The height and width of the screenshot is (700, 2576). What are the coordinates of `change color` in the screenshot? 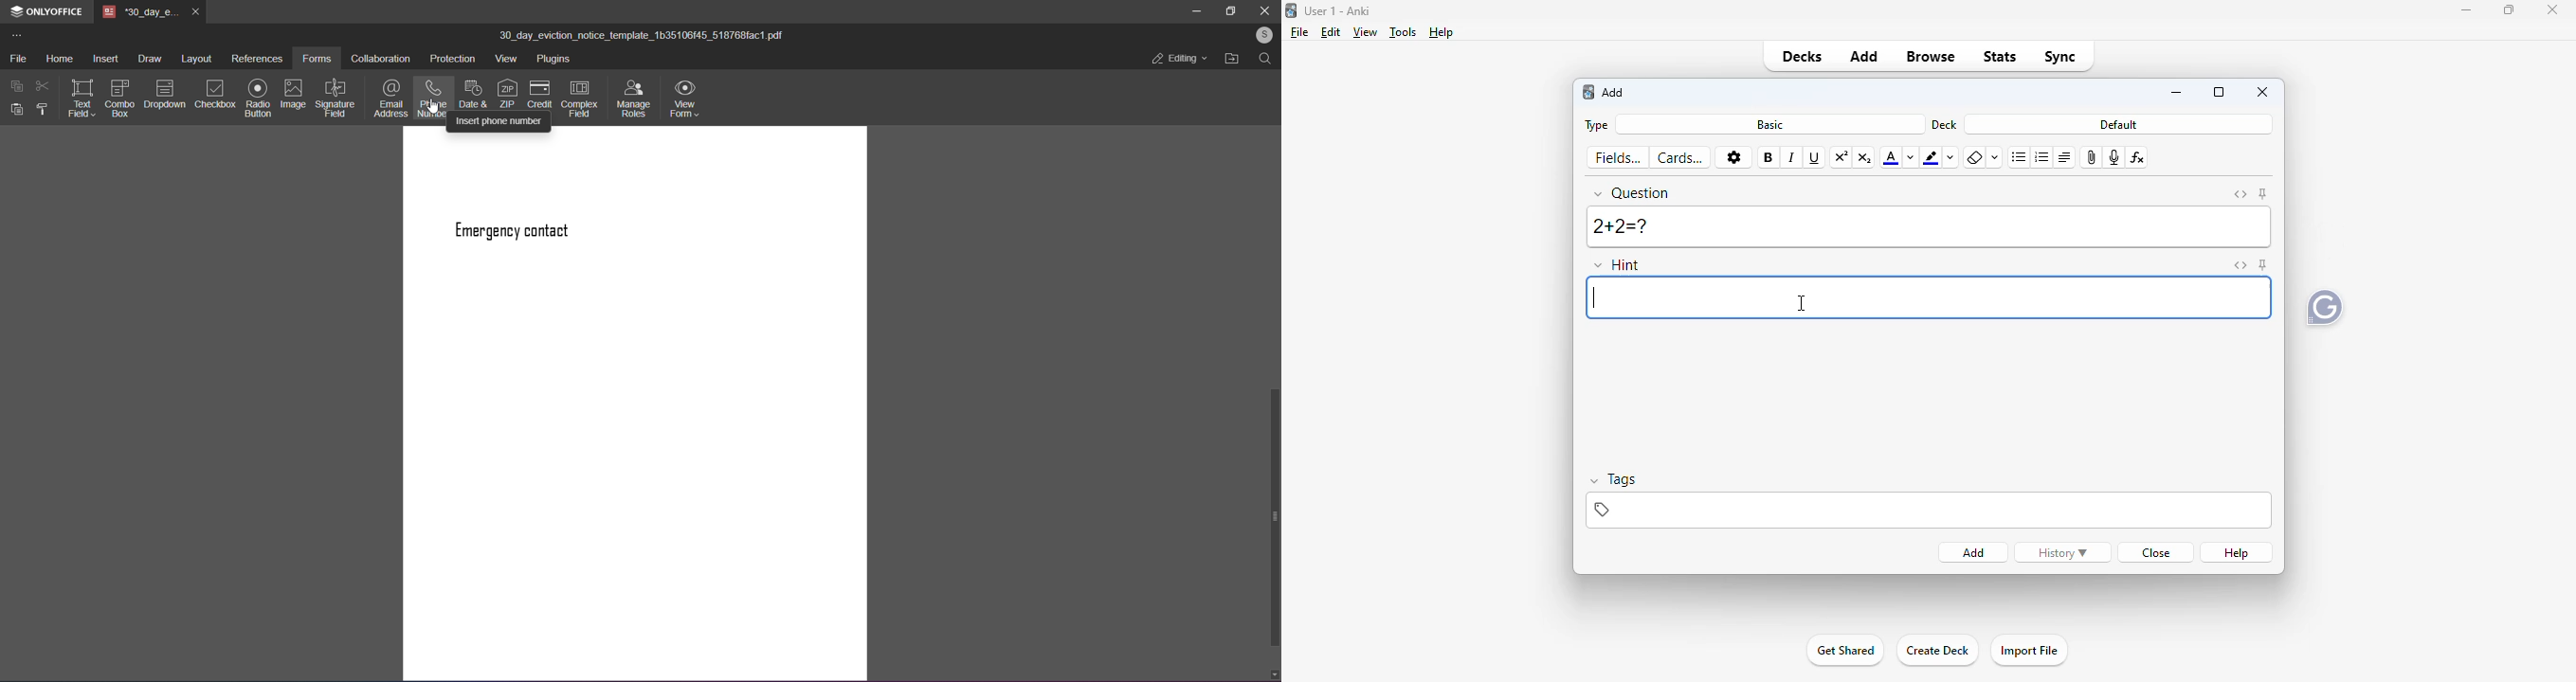 It's located at (1911, 158).